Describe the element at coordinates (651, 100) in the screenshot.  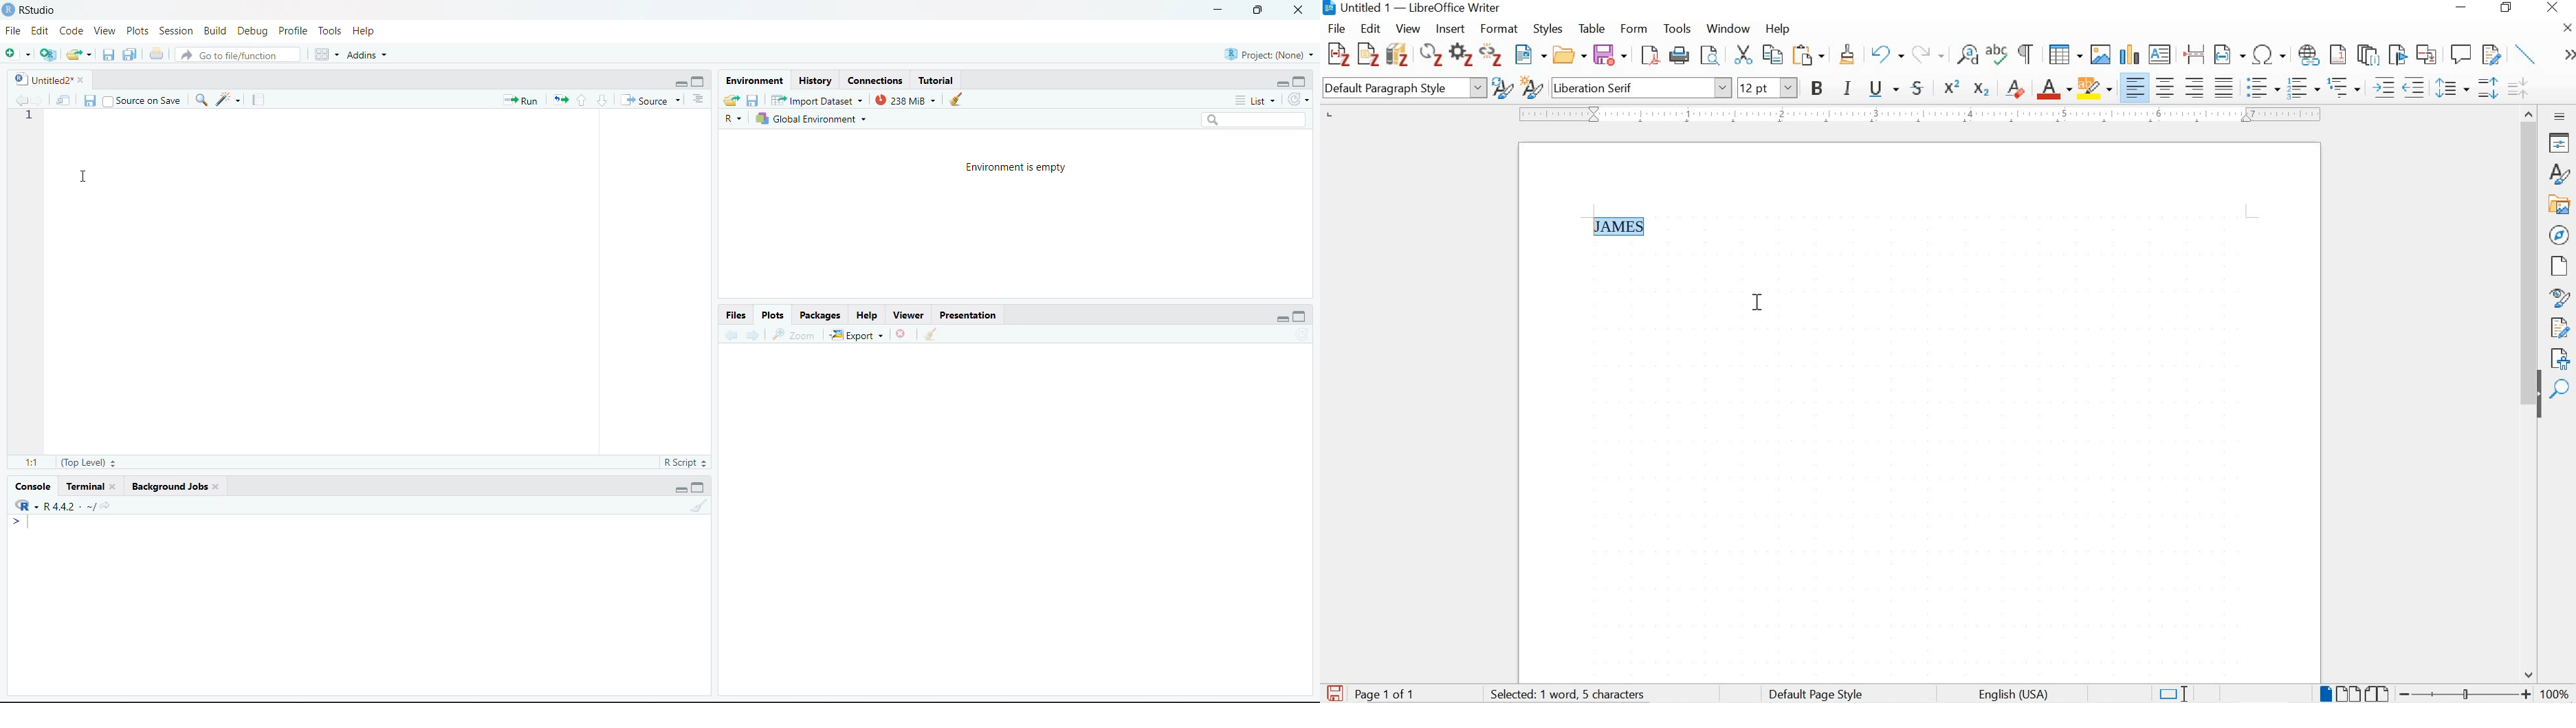
I see `Source` at that location.